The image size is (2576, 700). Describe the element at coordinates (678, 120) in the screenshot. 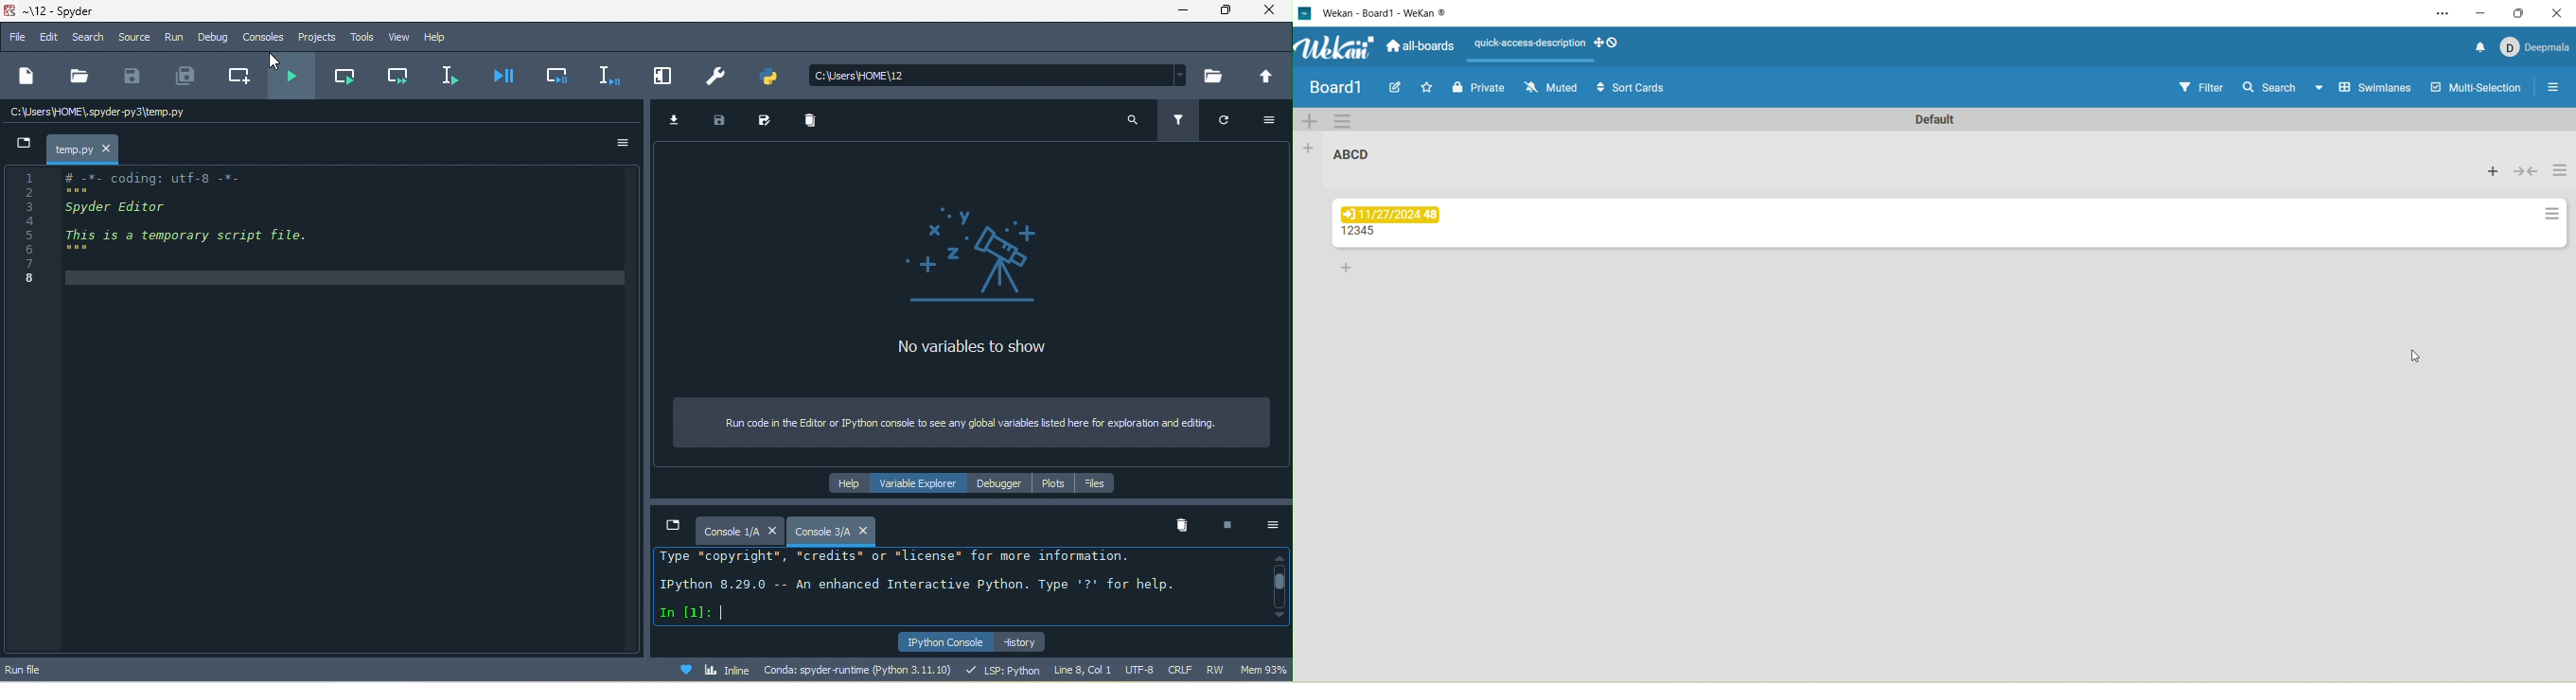

I see `import data` at that location.